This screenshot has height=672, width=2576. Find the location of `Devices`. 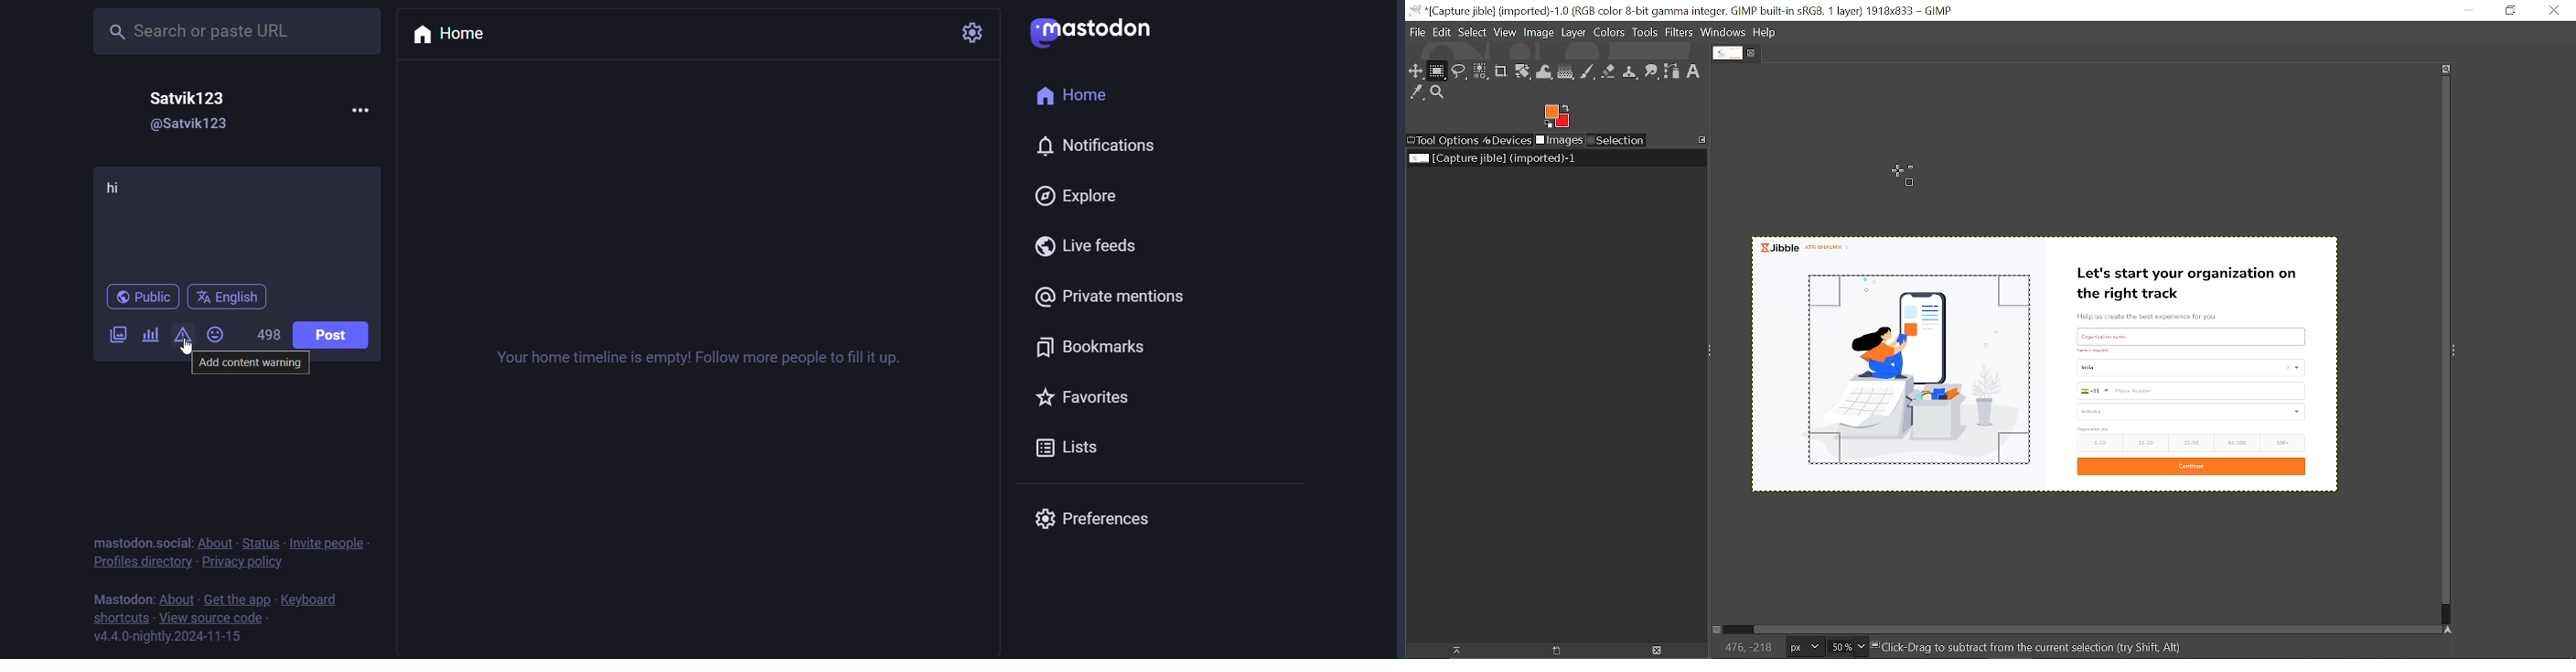

Devices is located at coordinates (1508, 140).